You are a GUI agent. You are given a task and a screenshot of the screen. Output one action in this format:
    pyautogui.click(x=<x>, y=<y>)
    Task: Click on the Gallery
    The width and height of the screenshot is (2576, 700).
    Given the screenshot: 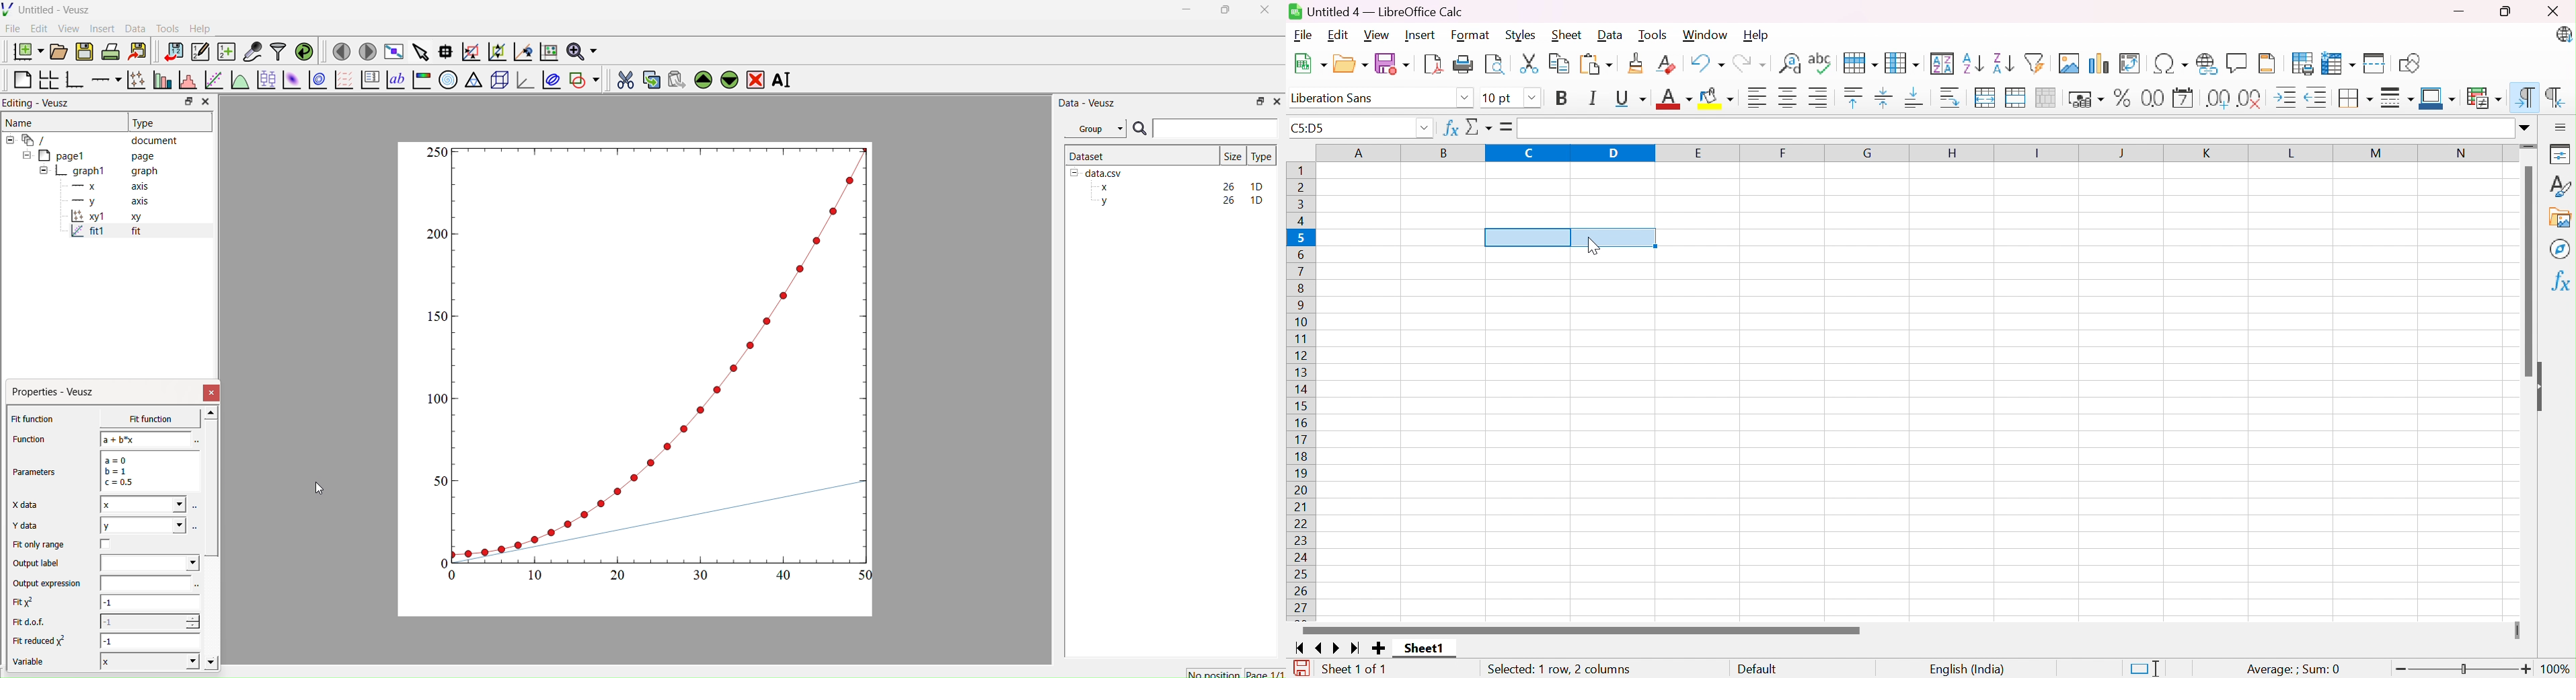 What is the action you would take?
    pyautogui.click(x=2559, y=217)
    